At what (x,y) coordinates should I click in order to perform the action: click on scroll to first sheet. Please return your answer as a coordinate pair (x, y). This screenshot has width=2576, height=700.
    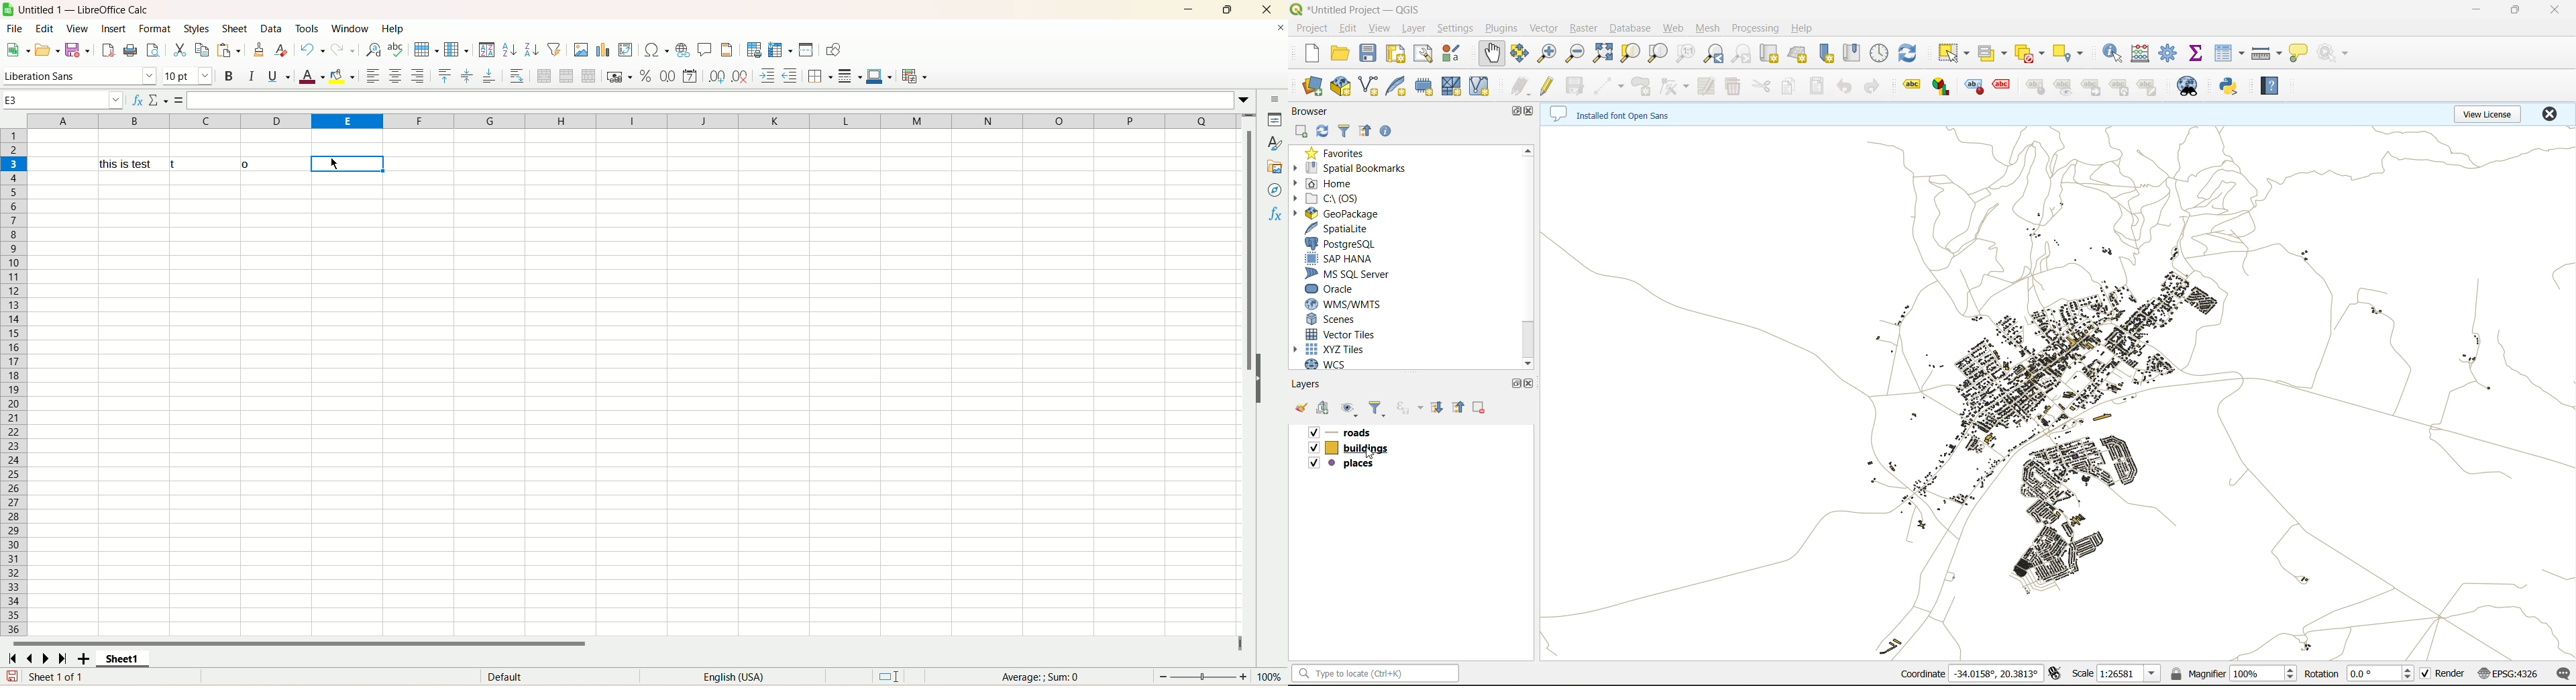
    Looking at the image, I should click on (15, 655).